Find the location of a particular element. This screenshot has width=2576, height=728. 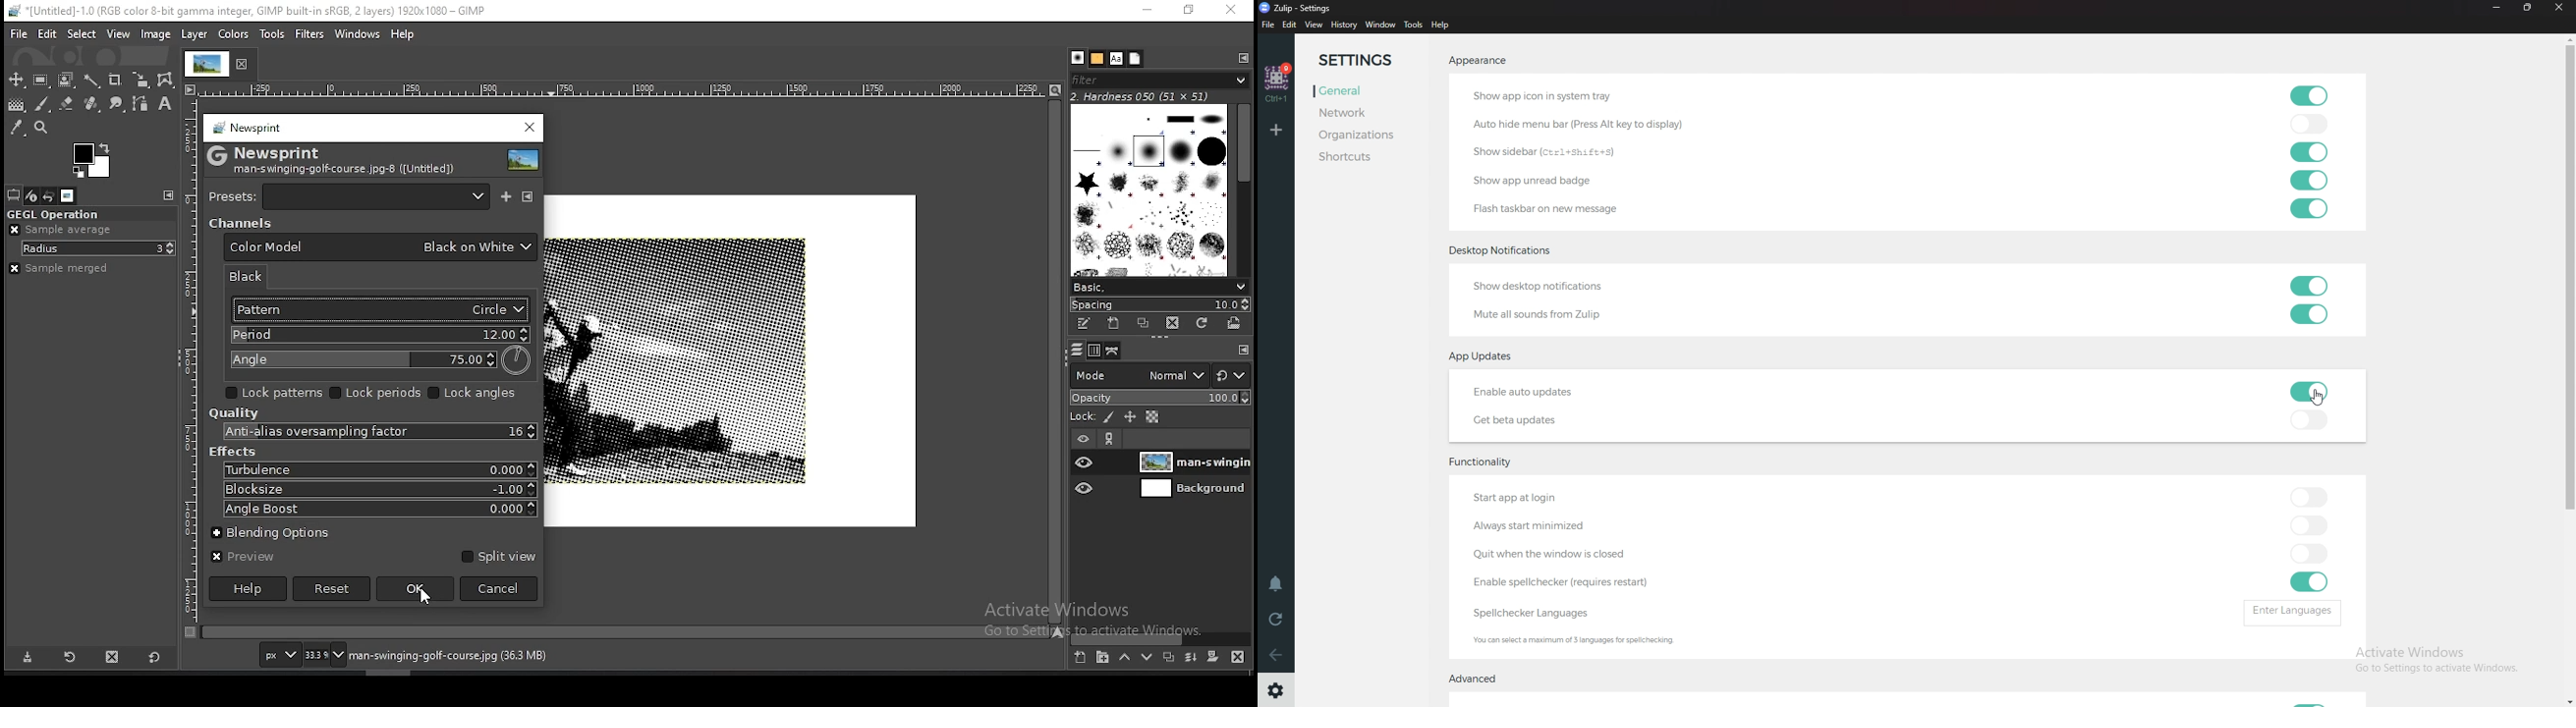

Always start minimized is located at coordinates (1536, 526).